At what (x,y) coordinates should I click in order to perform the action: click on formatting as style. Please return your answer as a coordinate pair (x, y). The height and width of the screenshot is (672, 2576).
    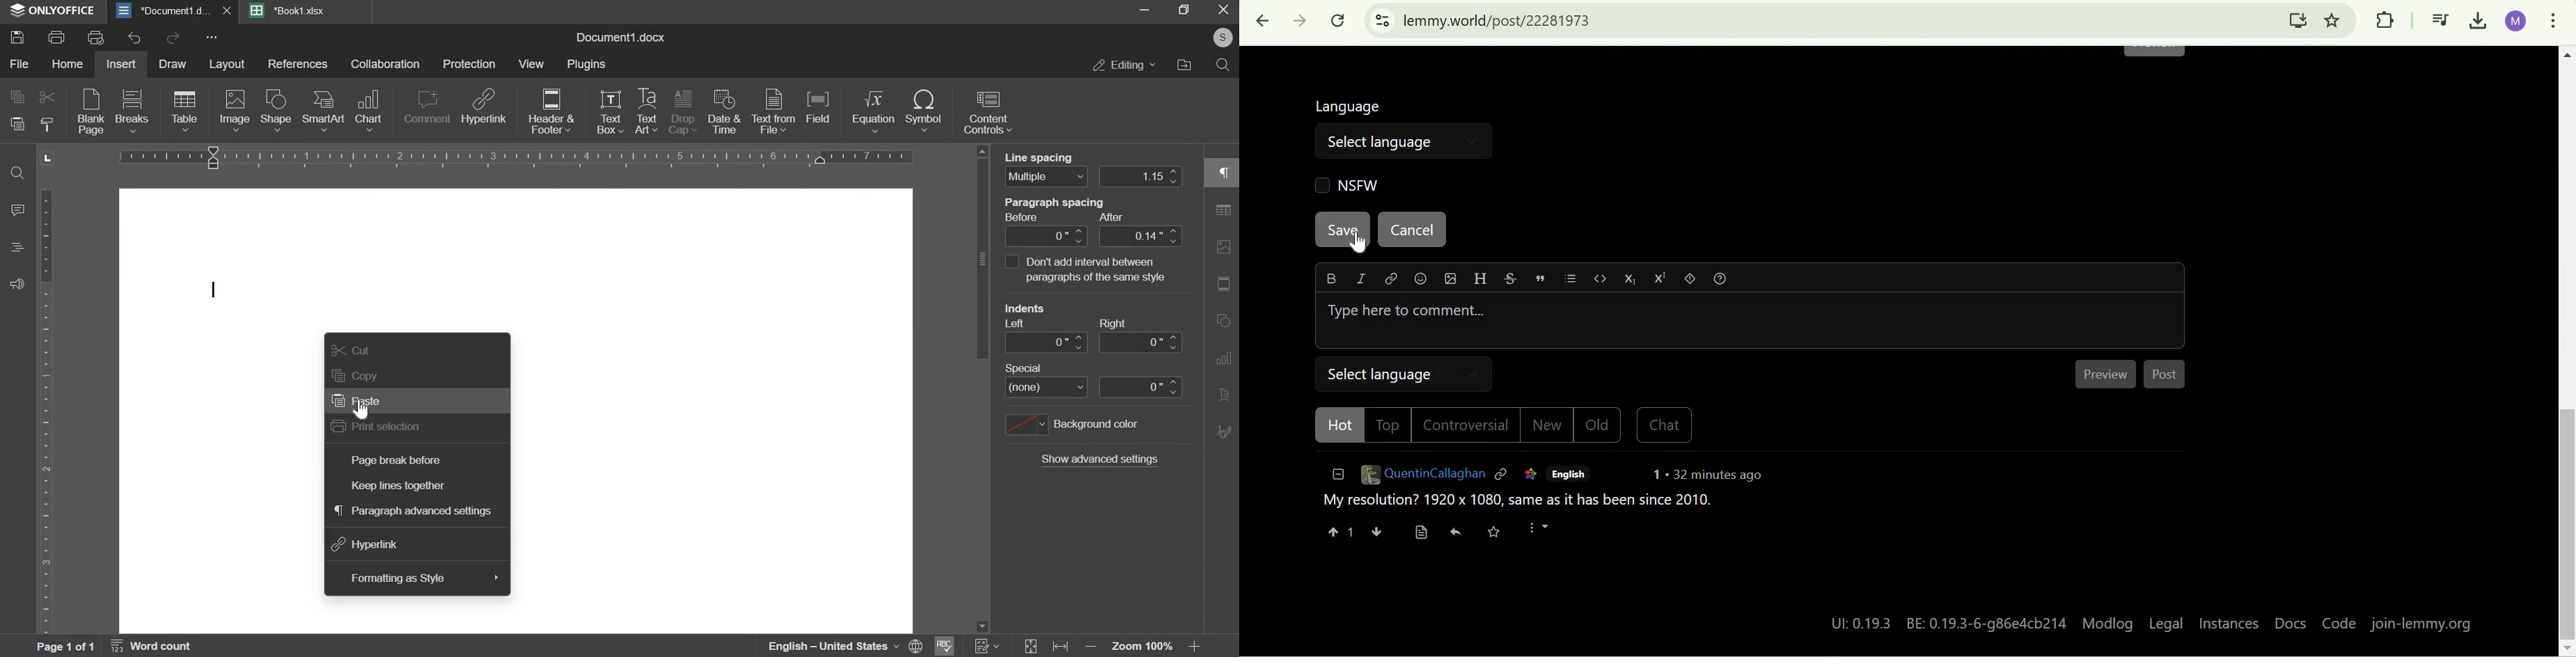
    Looking at the image, I should click on (397, 578).